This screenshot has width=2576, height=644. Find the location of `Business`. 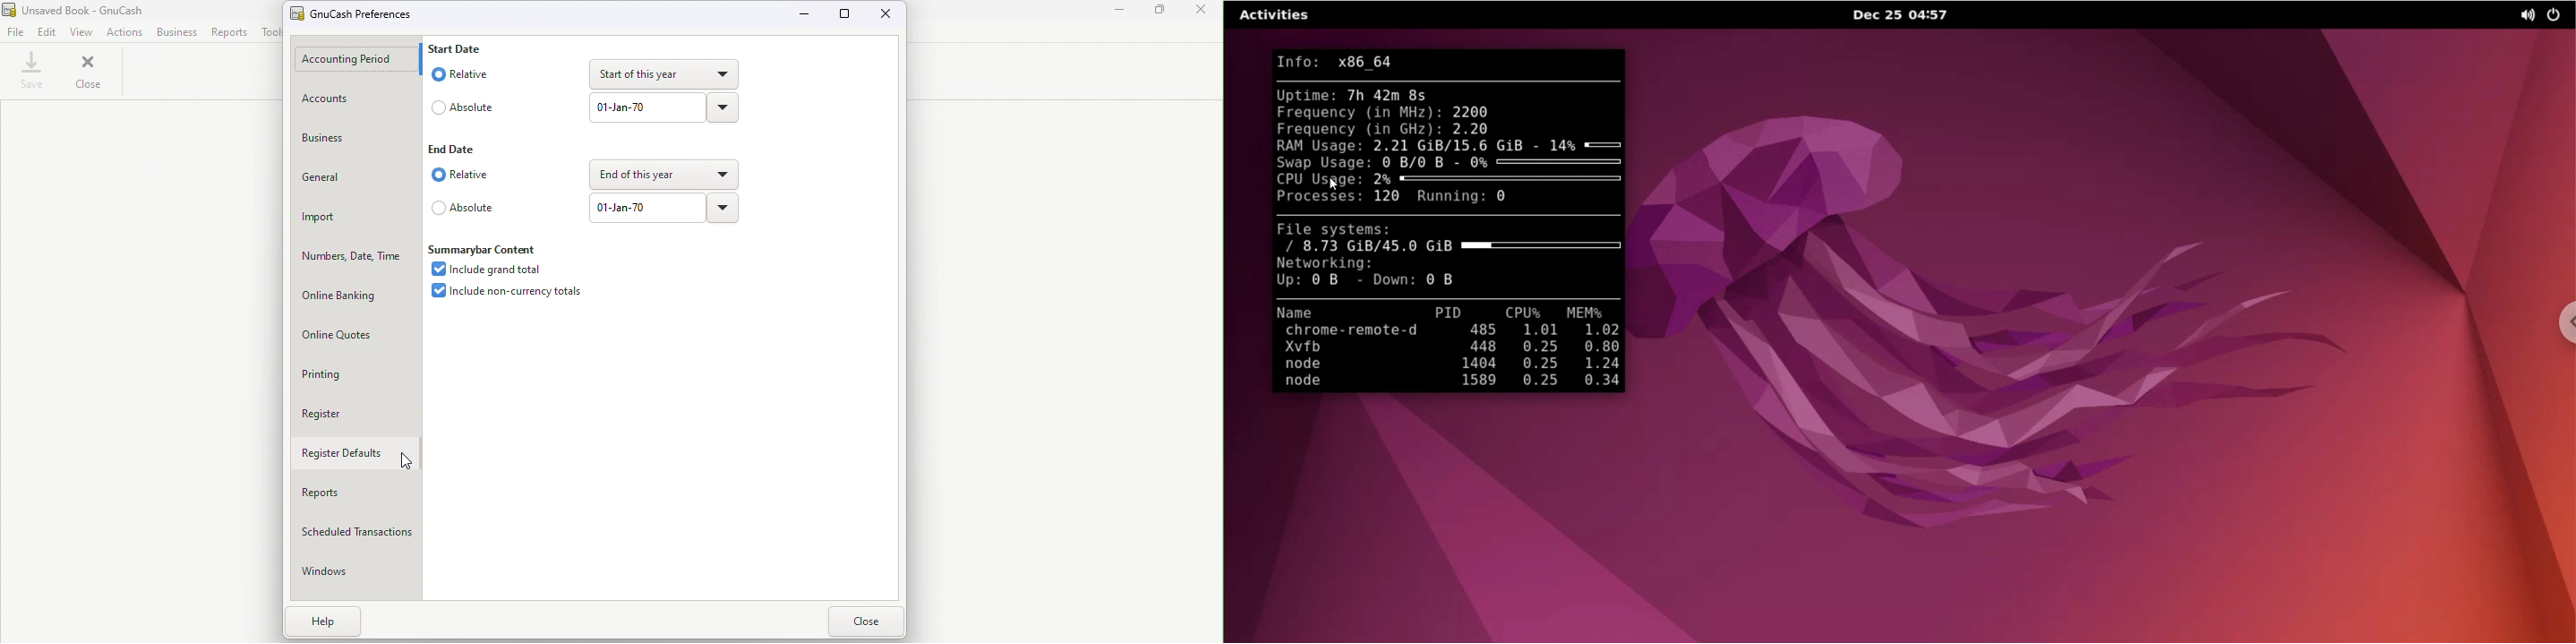

Business is located at coordinates (355, 139).